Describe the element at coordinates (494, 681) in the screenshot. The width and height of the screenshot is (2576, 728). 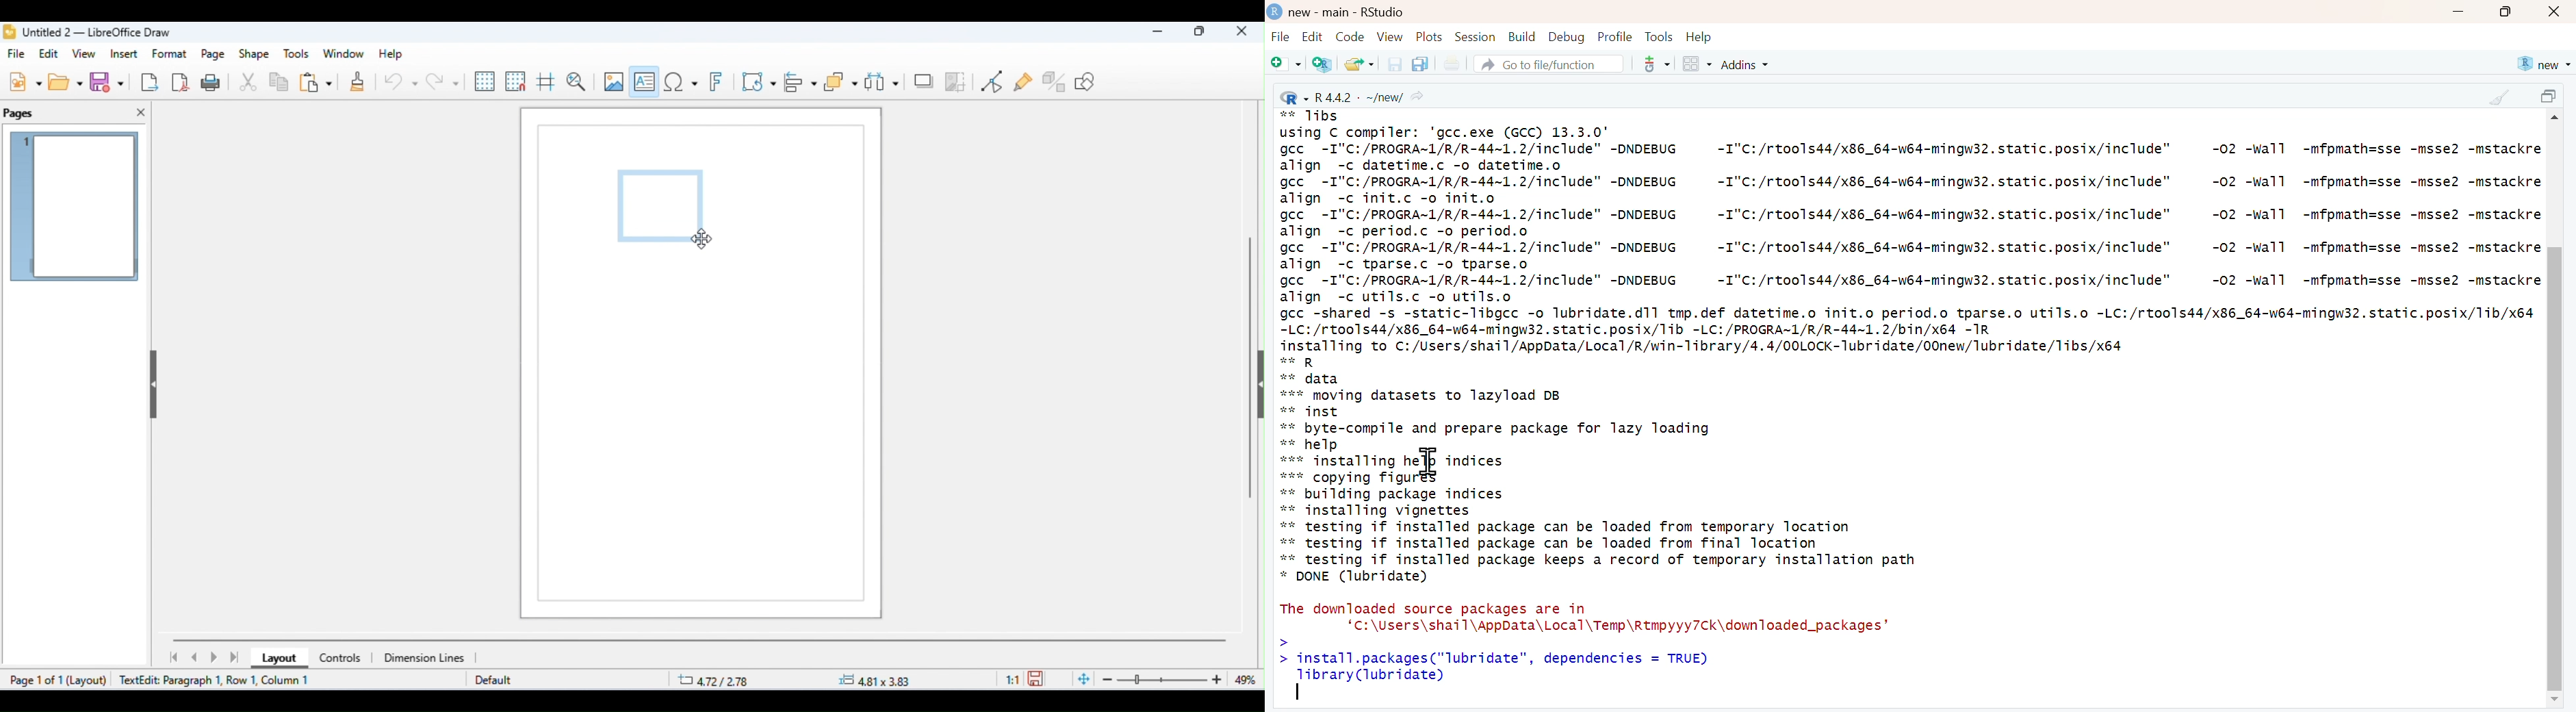
I see `default` at that location.